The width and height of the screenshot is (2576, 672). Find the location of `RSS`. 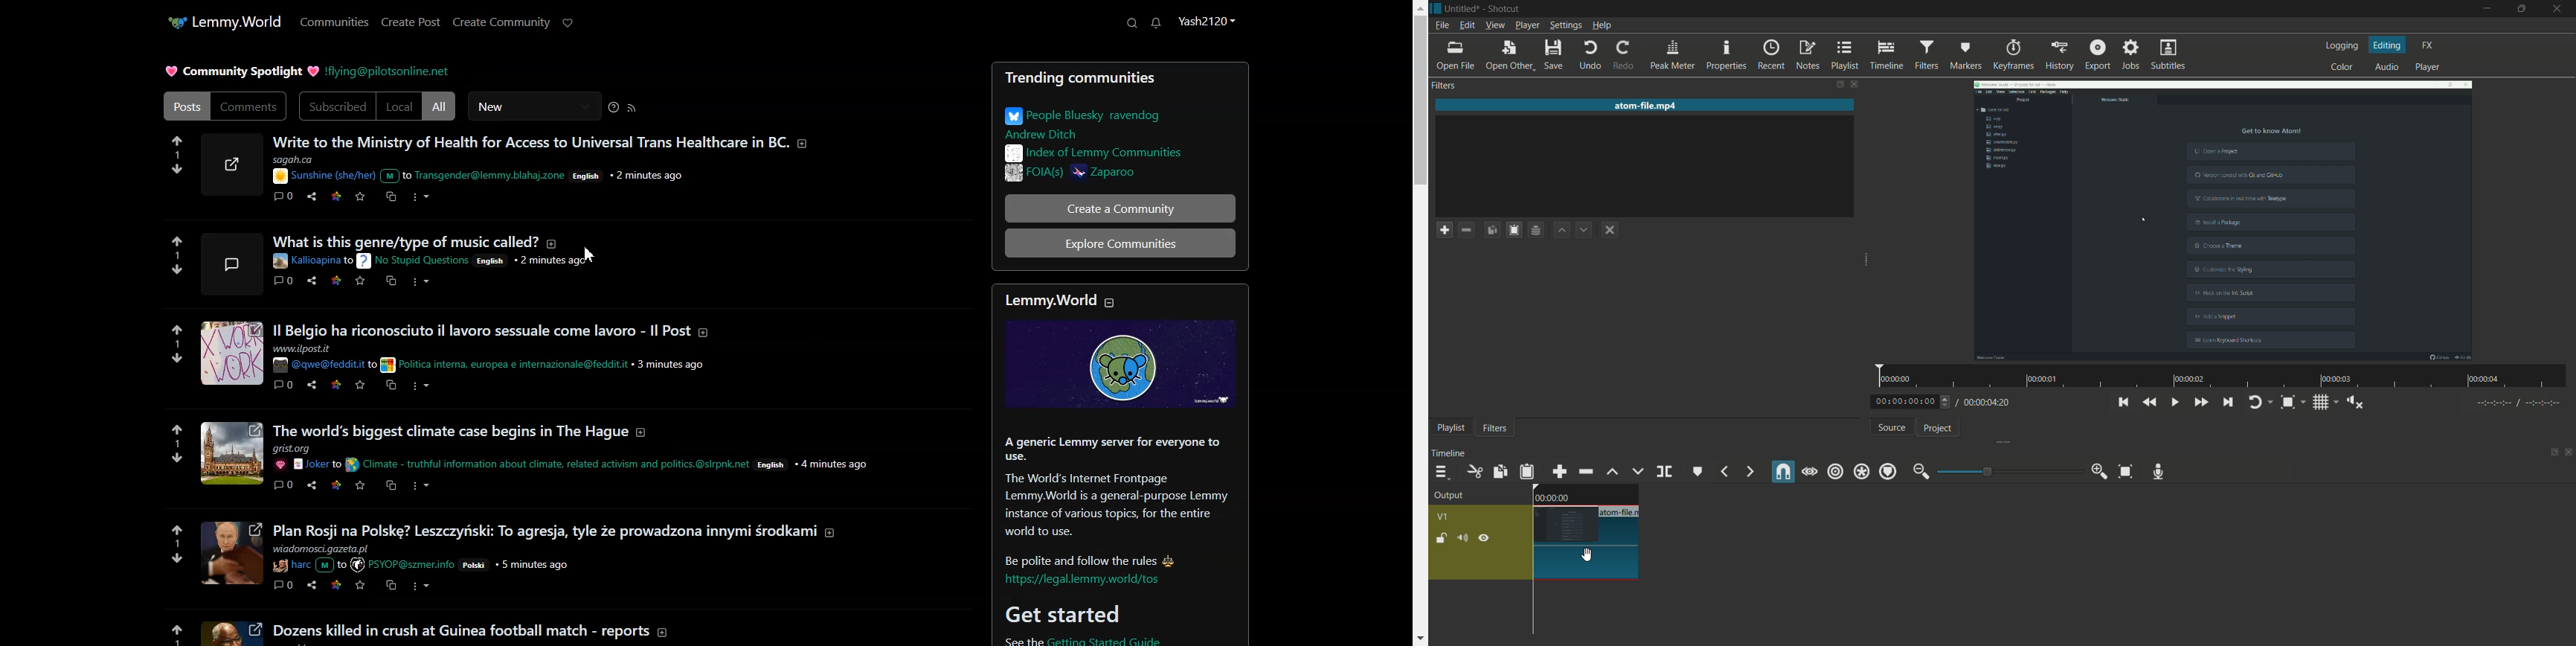

RSS is located at coordinates (632, 107).